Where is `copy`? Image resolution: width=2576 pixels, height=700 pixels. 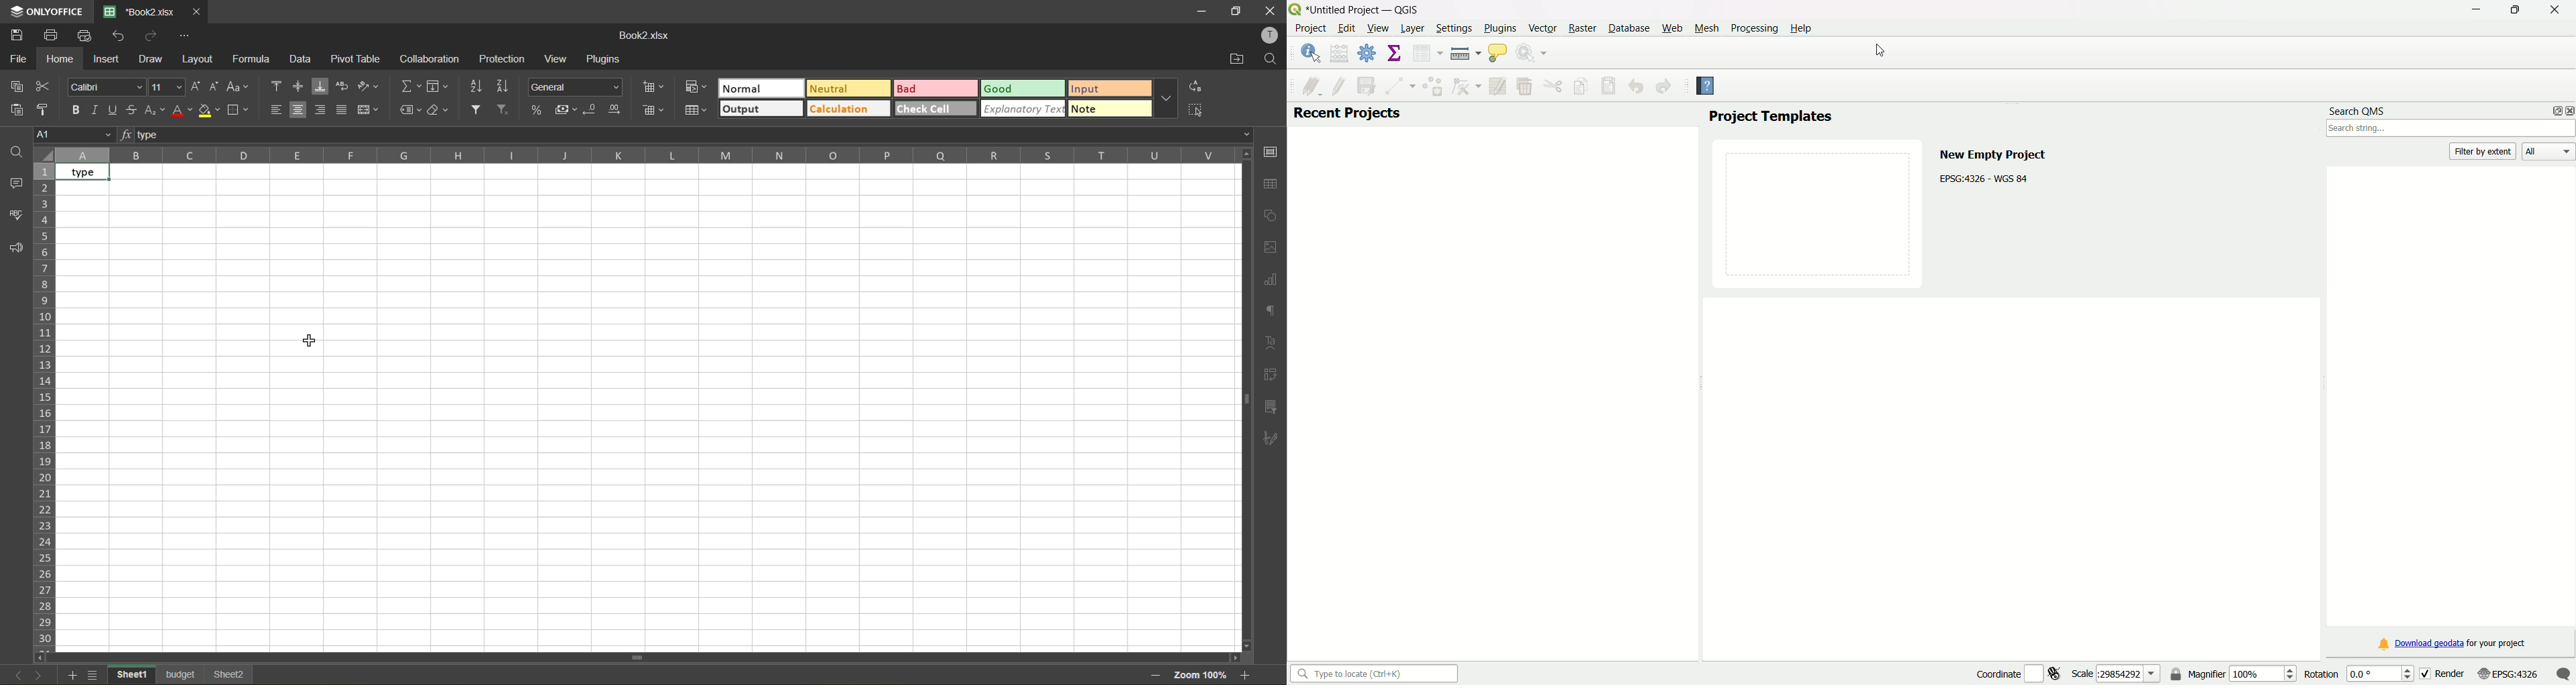 copy is located at coordinates (21, 84).